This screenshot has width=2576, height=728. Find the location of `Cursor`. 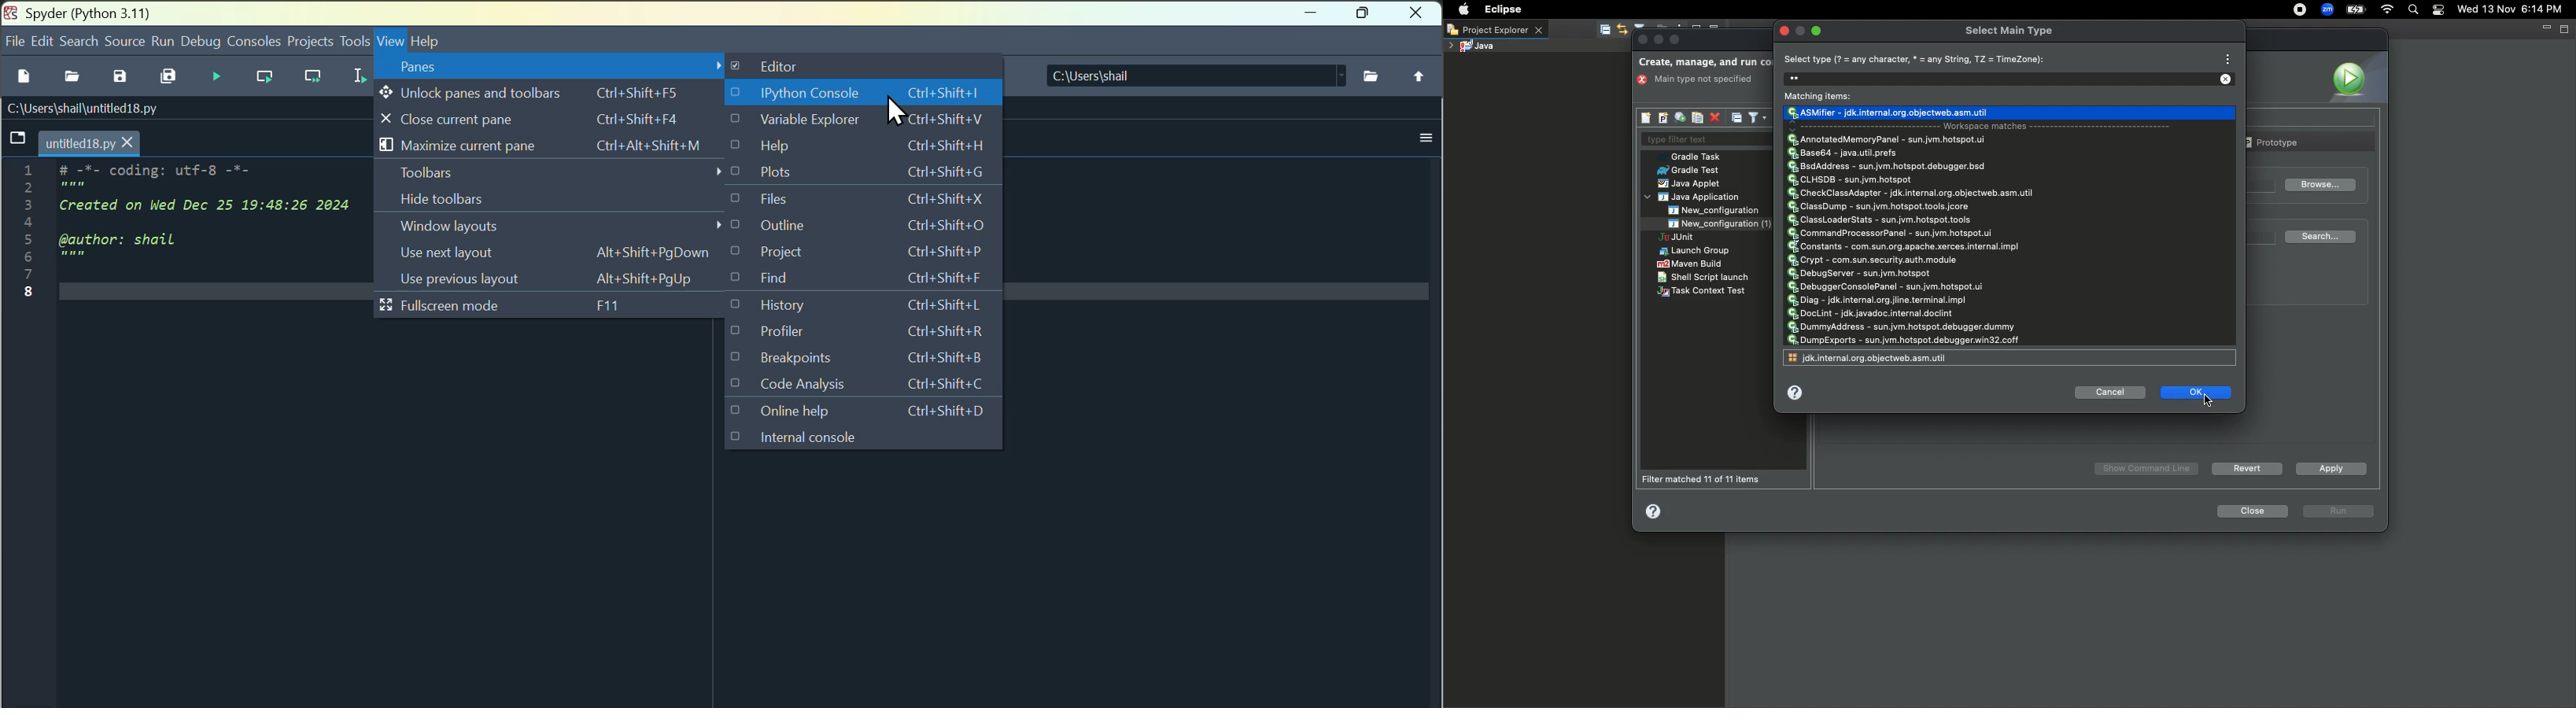

Cursor is located at coordinates (898, 110).